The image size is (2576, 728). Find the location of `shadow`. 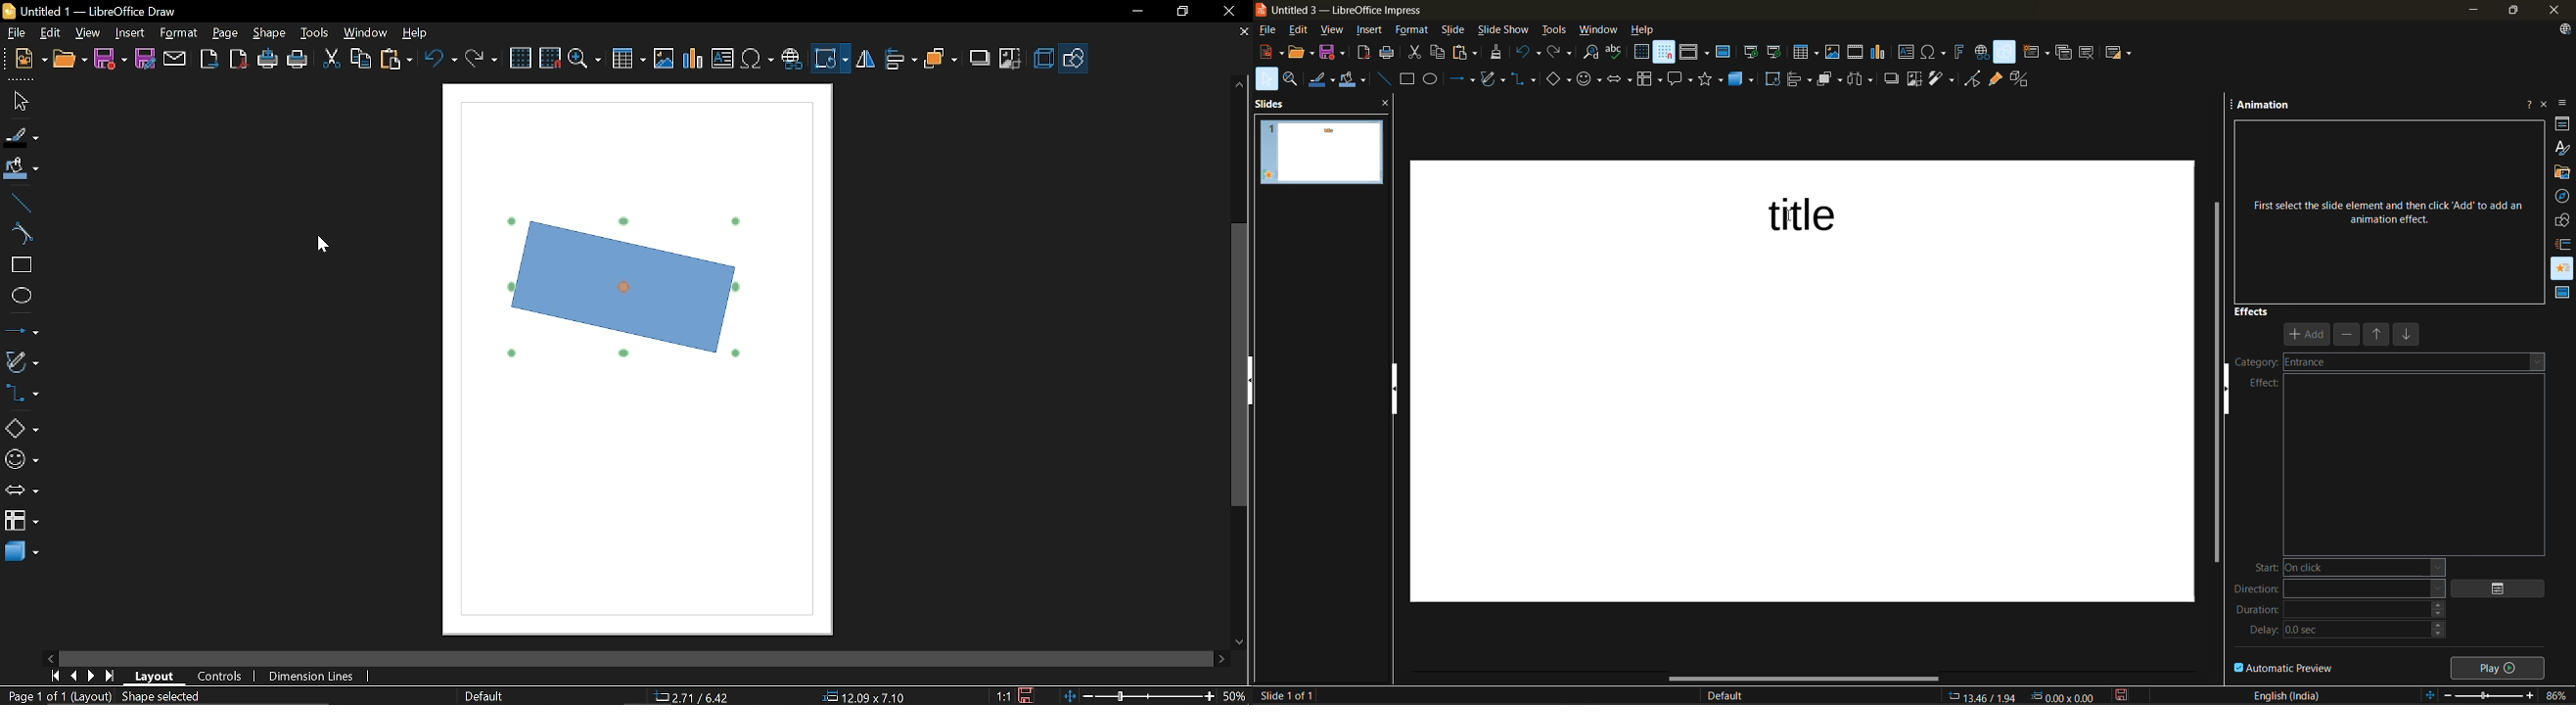

shadow is located at coordinates (1892, 78).